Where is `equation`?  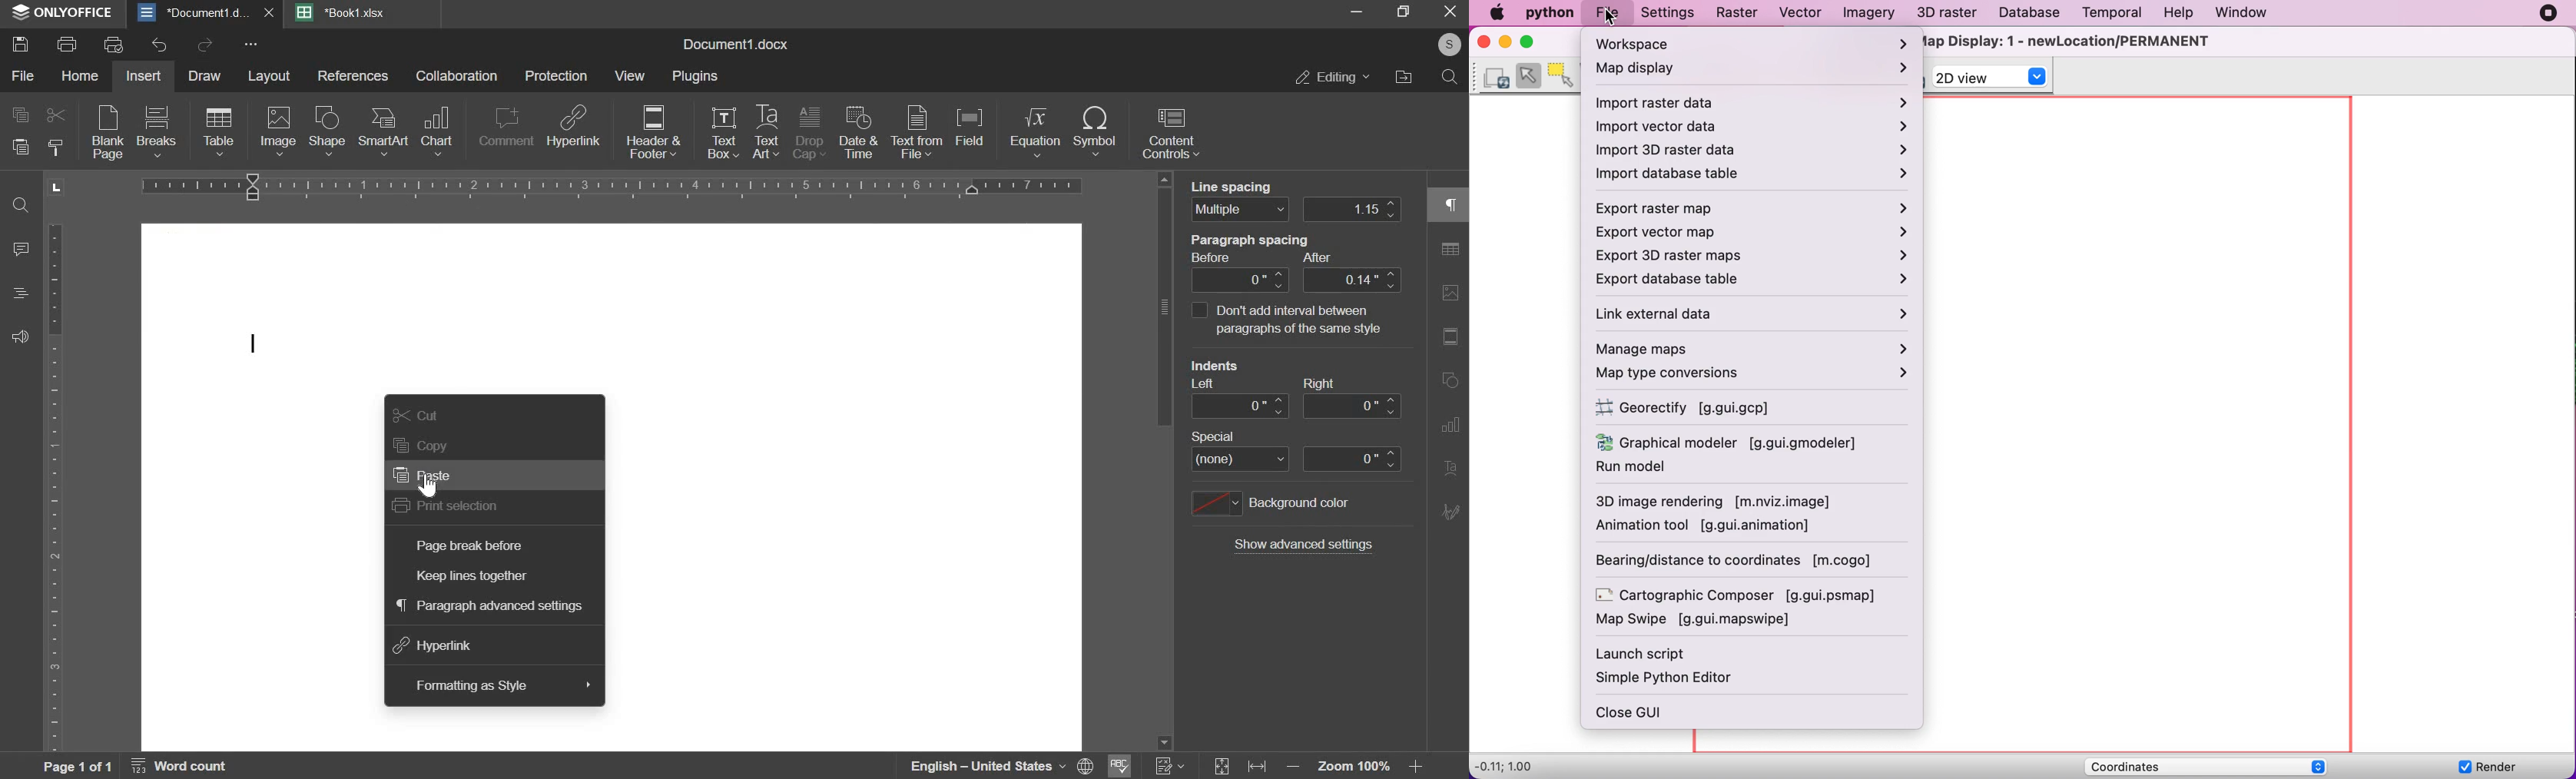
equation is located at coordinates (1033, 134).